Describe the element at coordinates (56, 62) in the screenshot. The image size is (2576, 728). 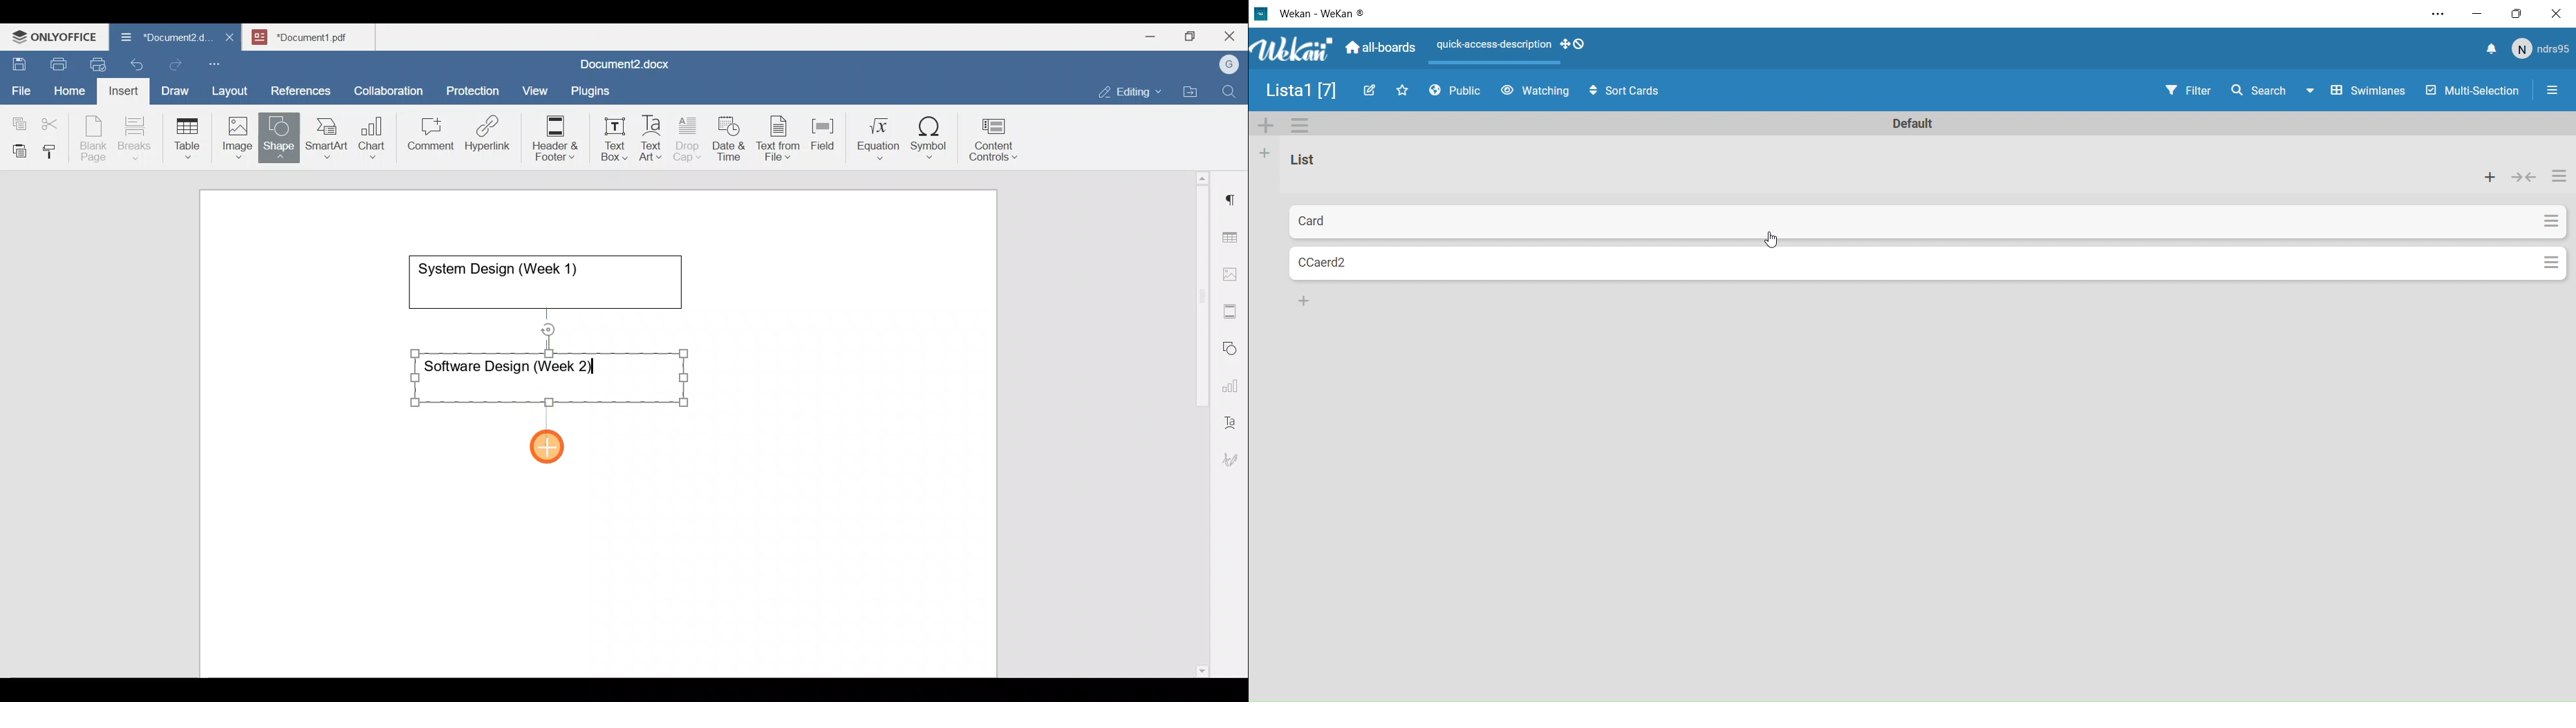
I see `Print file` at that location.